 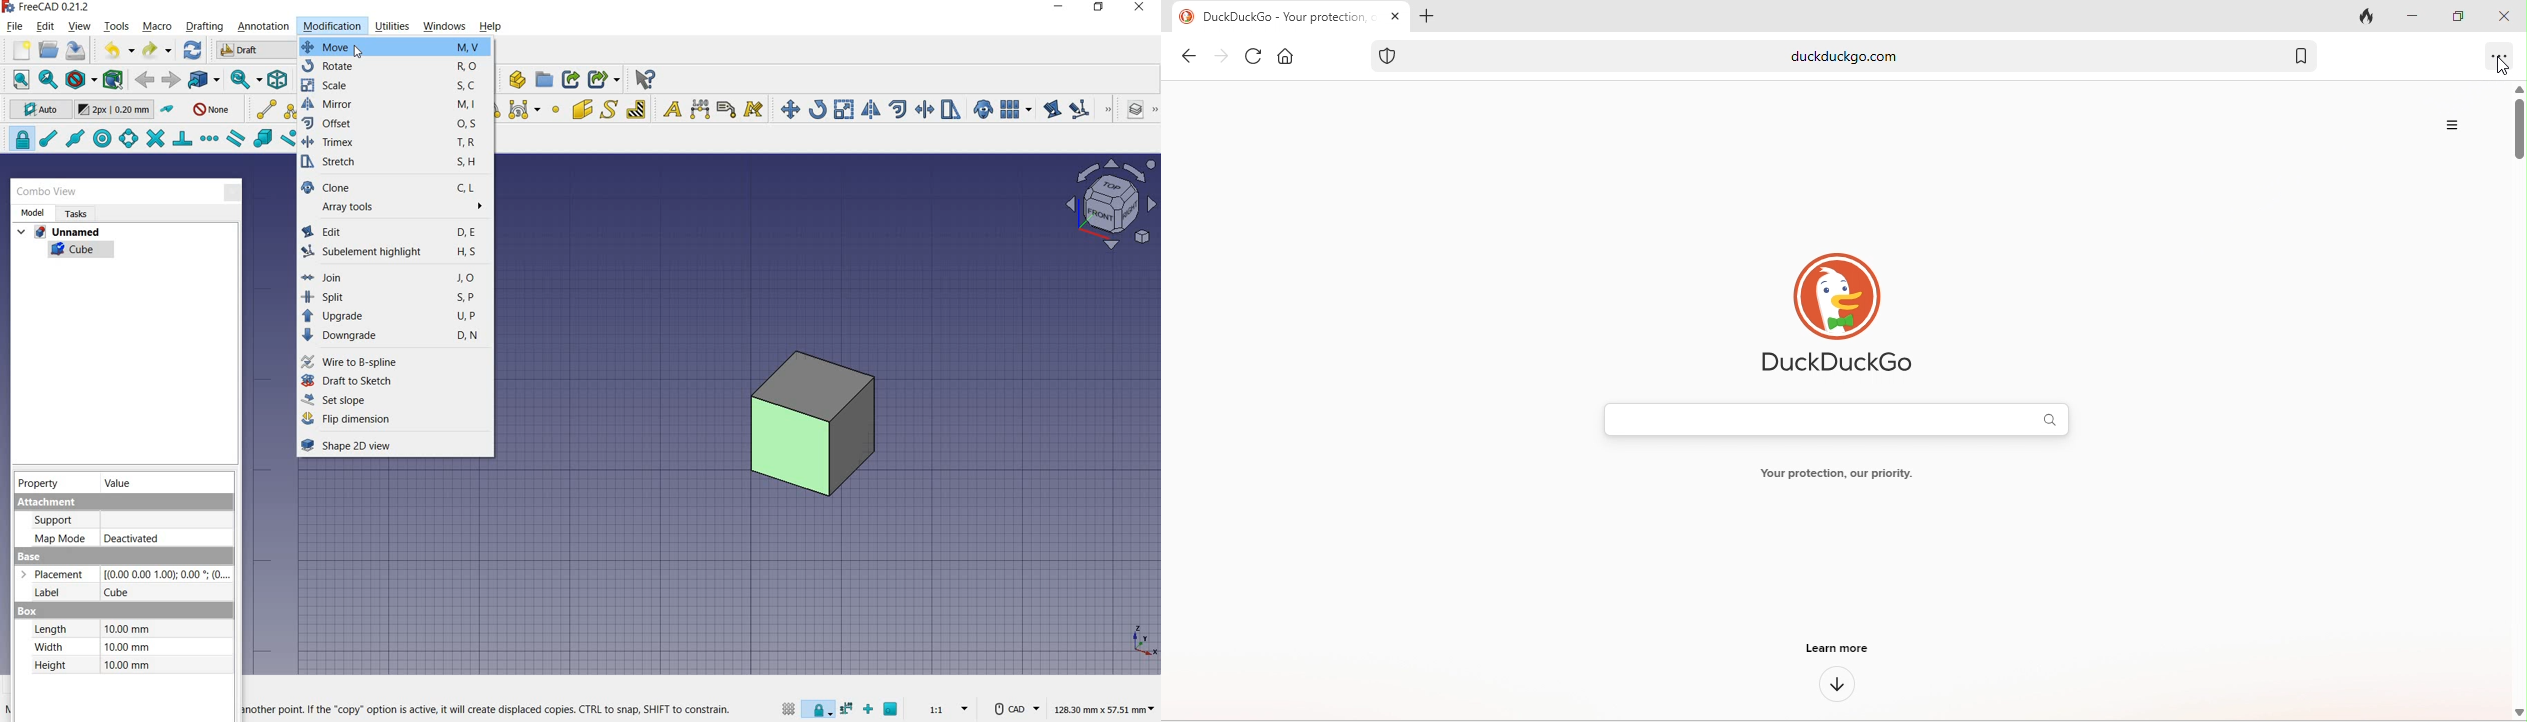 What do you see at coordinates (118, 28) in the screenshot?
I see `tools` at bounding box center [118, 28].